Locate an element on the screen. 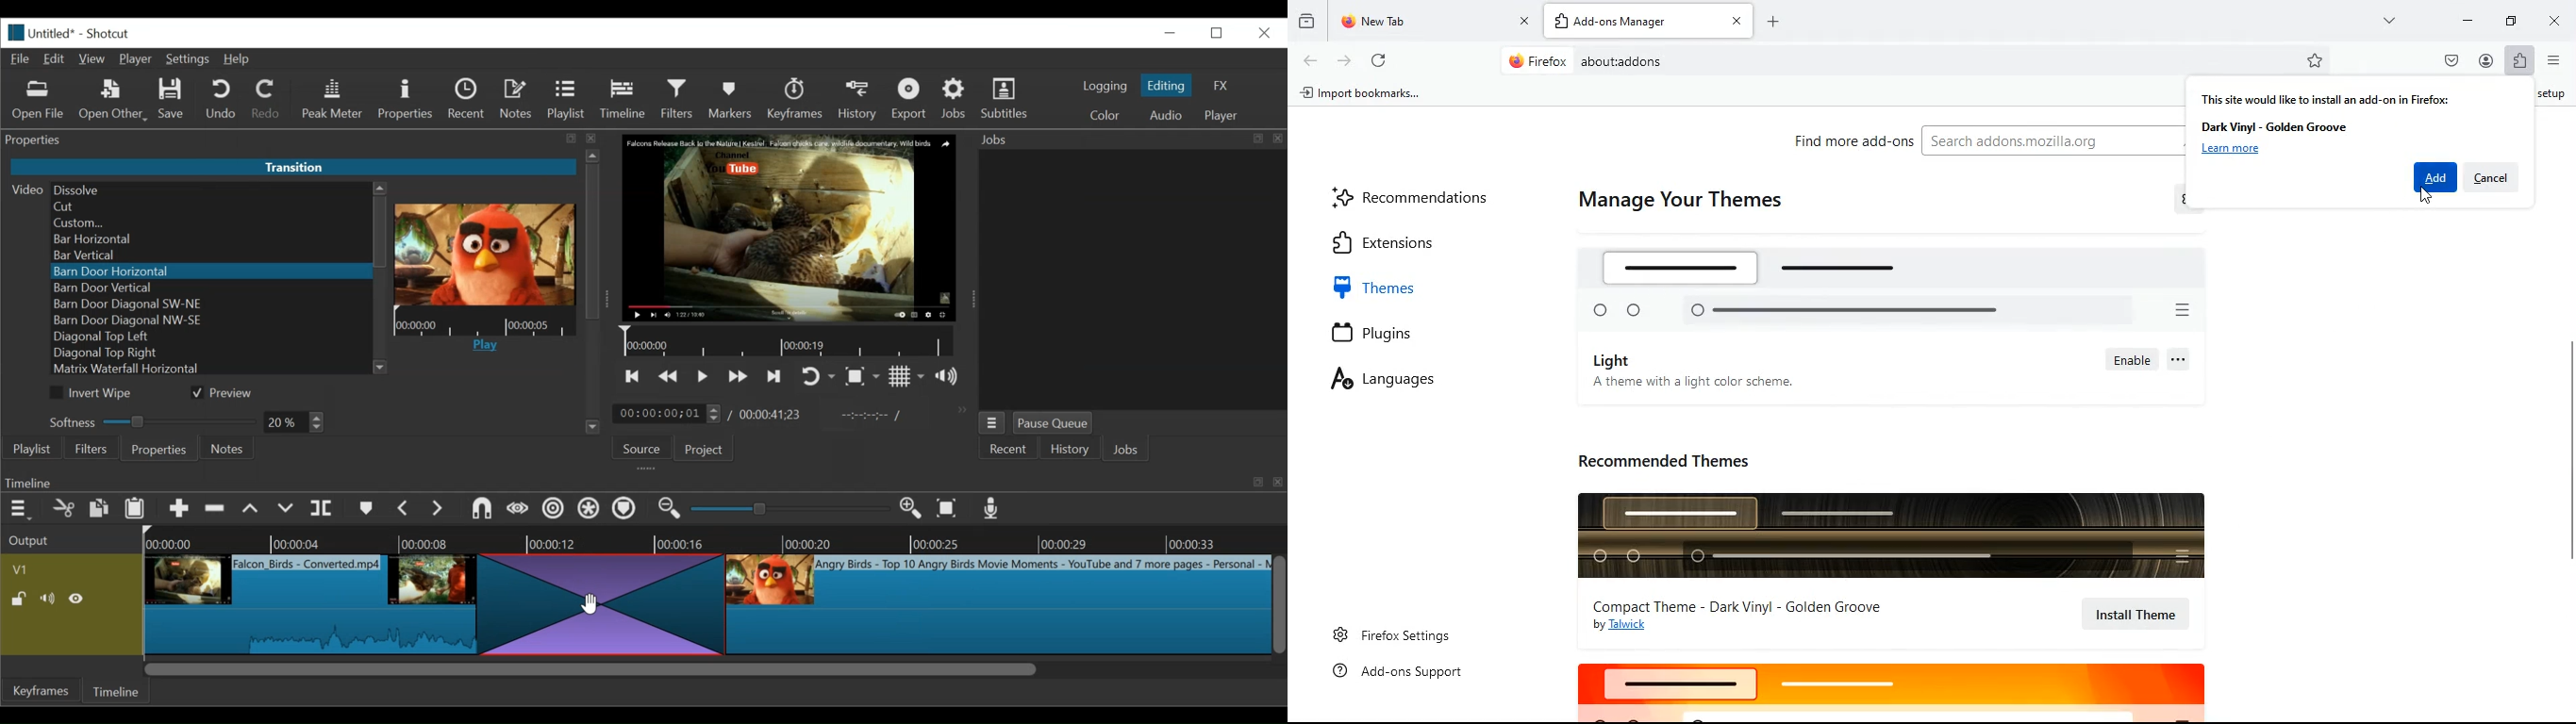 The image size is (2576, 728). more is located at coordinates (2391, 21).